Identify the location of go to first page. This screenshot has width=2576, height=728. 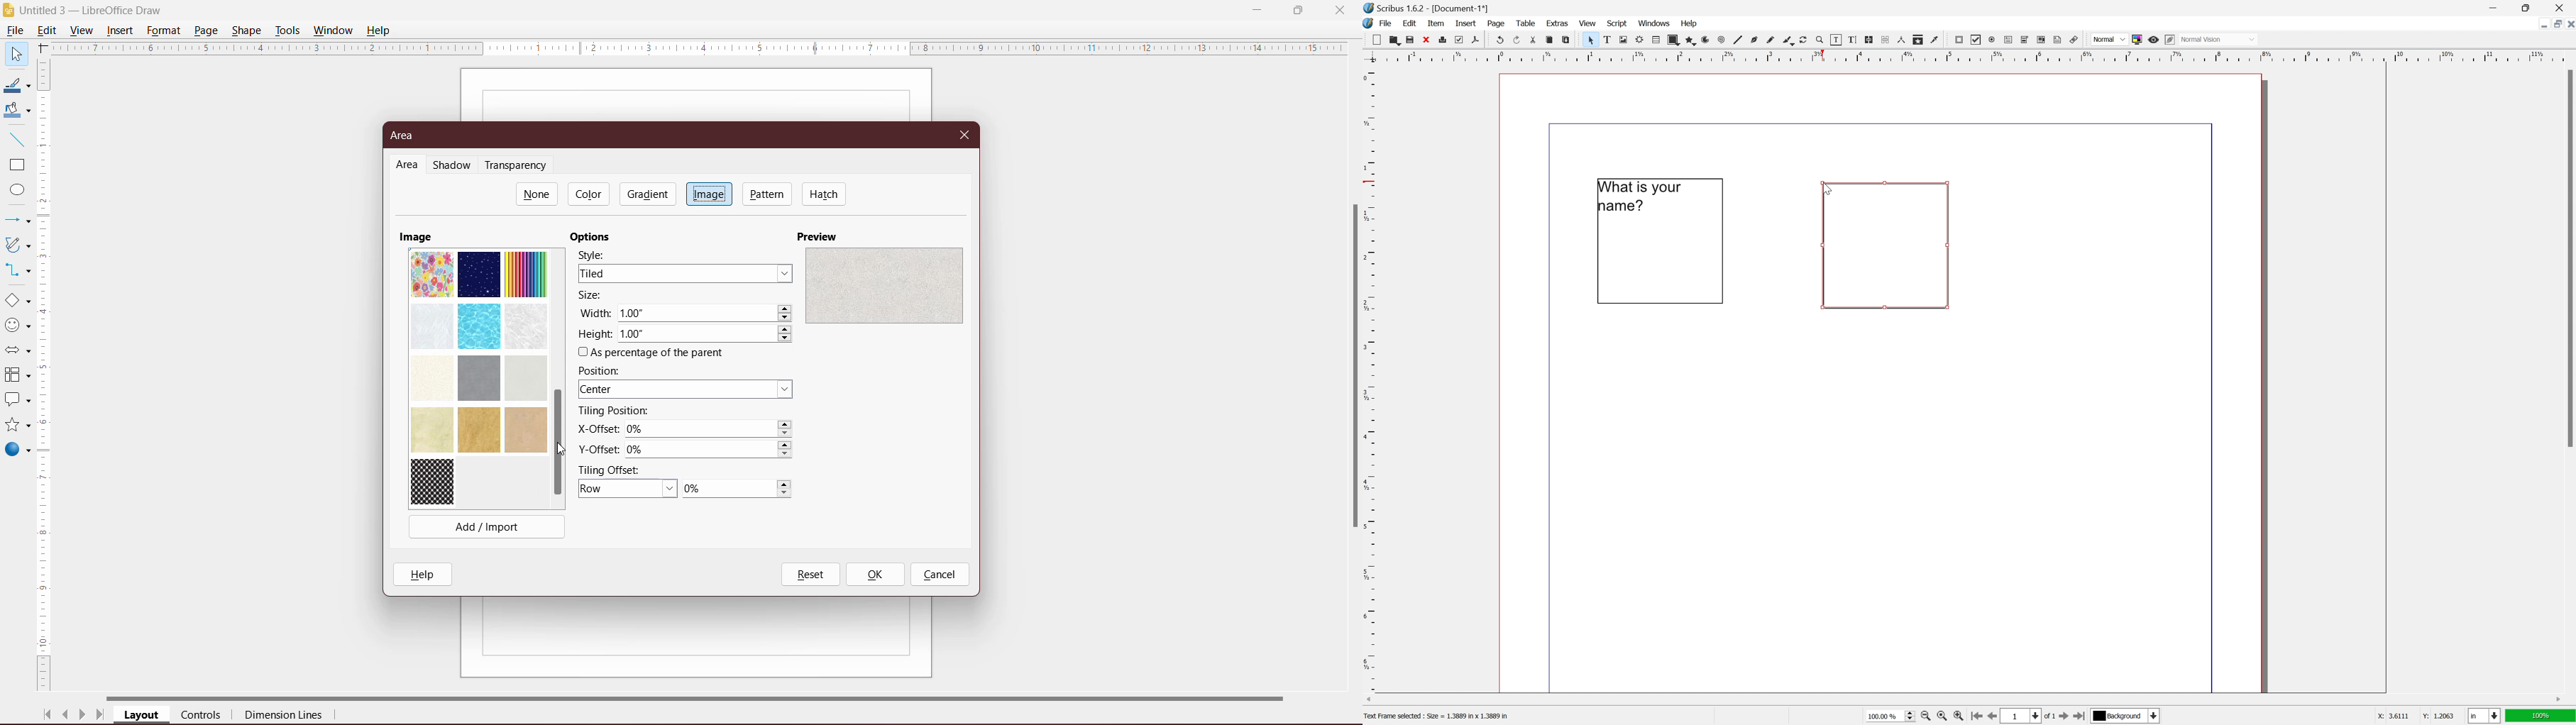
(1978, 717).